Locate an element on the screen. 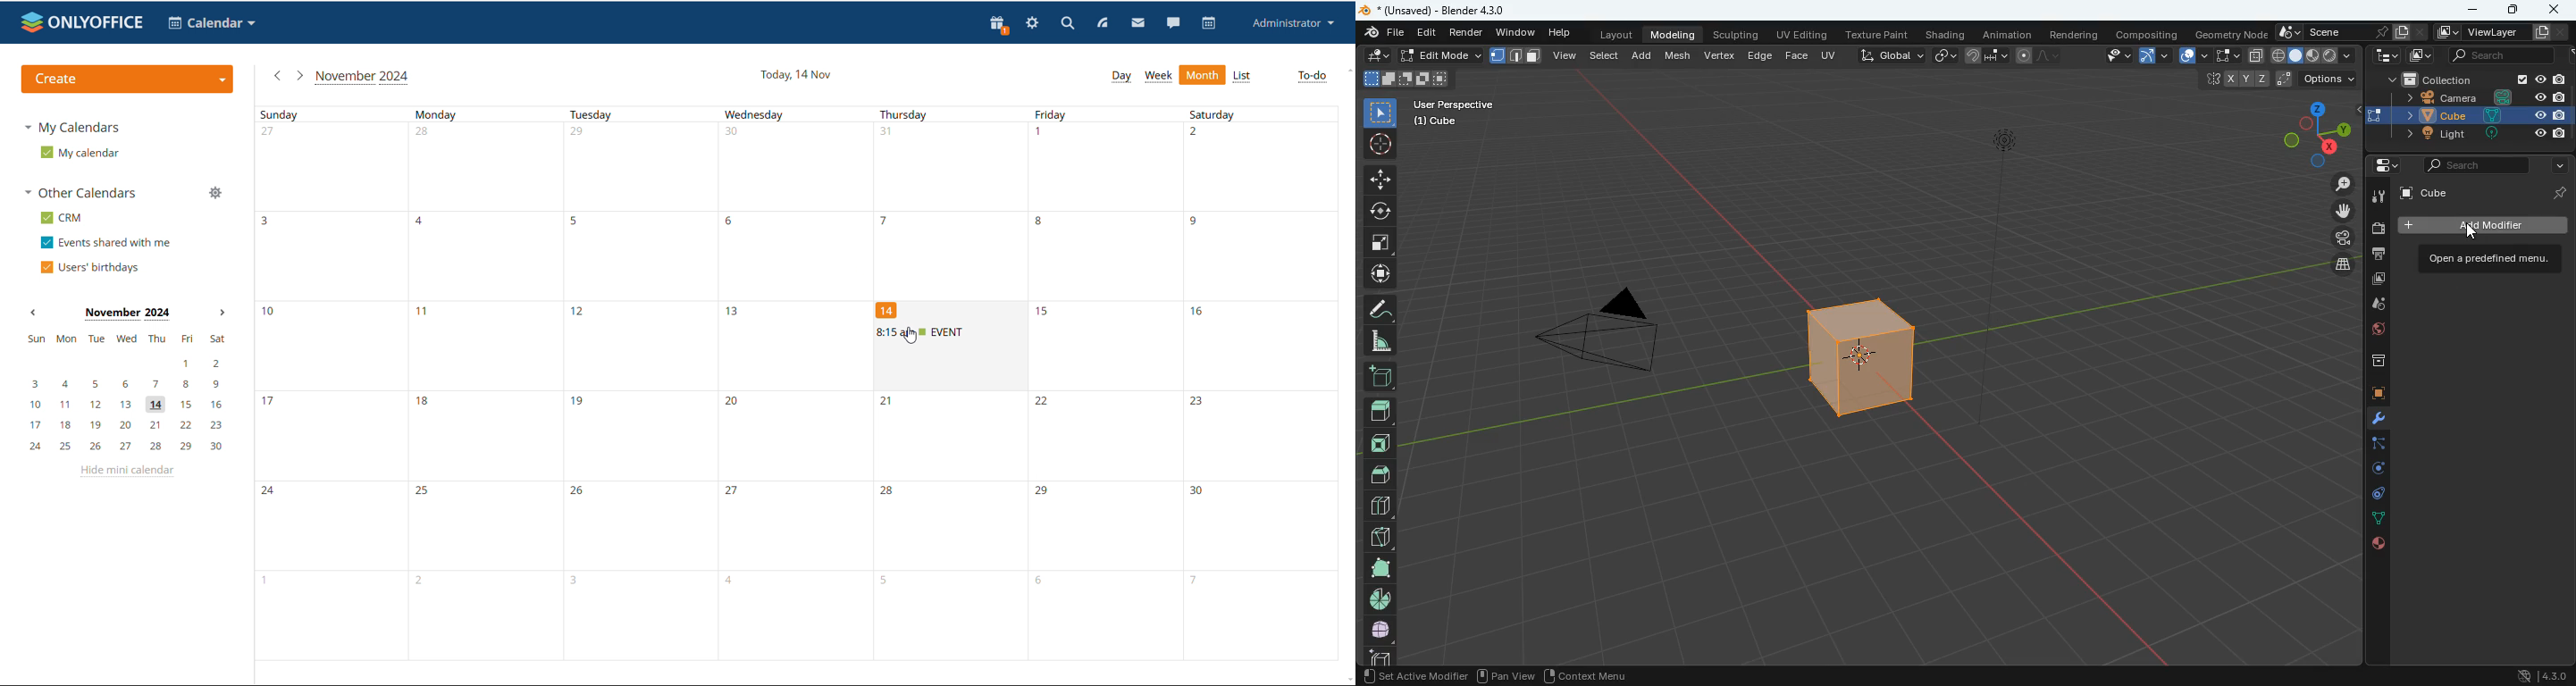 The image size is (2576, 700). 1, 2 is located at coordinates (123, 364).